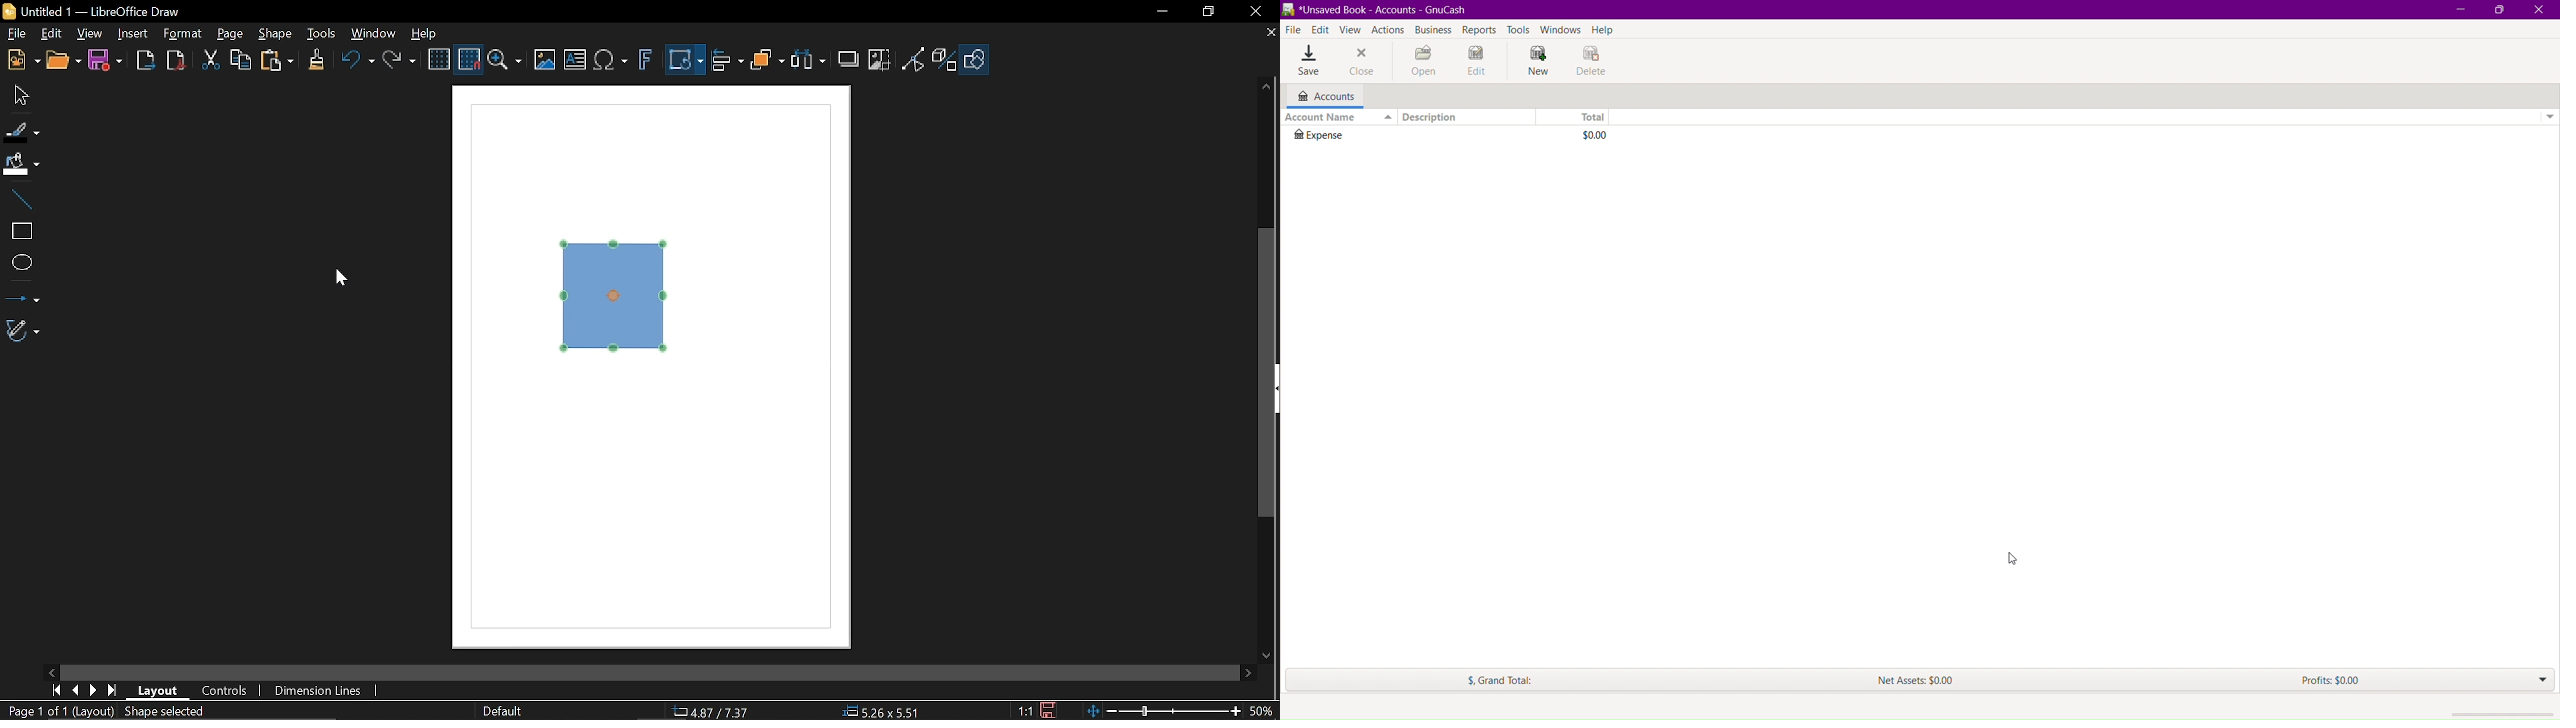 The width and height of the screenshot is (2576, 728). What do you see at coordinates (93, 689) in the screenshot?
I see `next page` at bounding box center [93, 689].